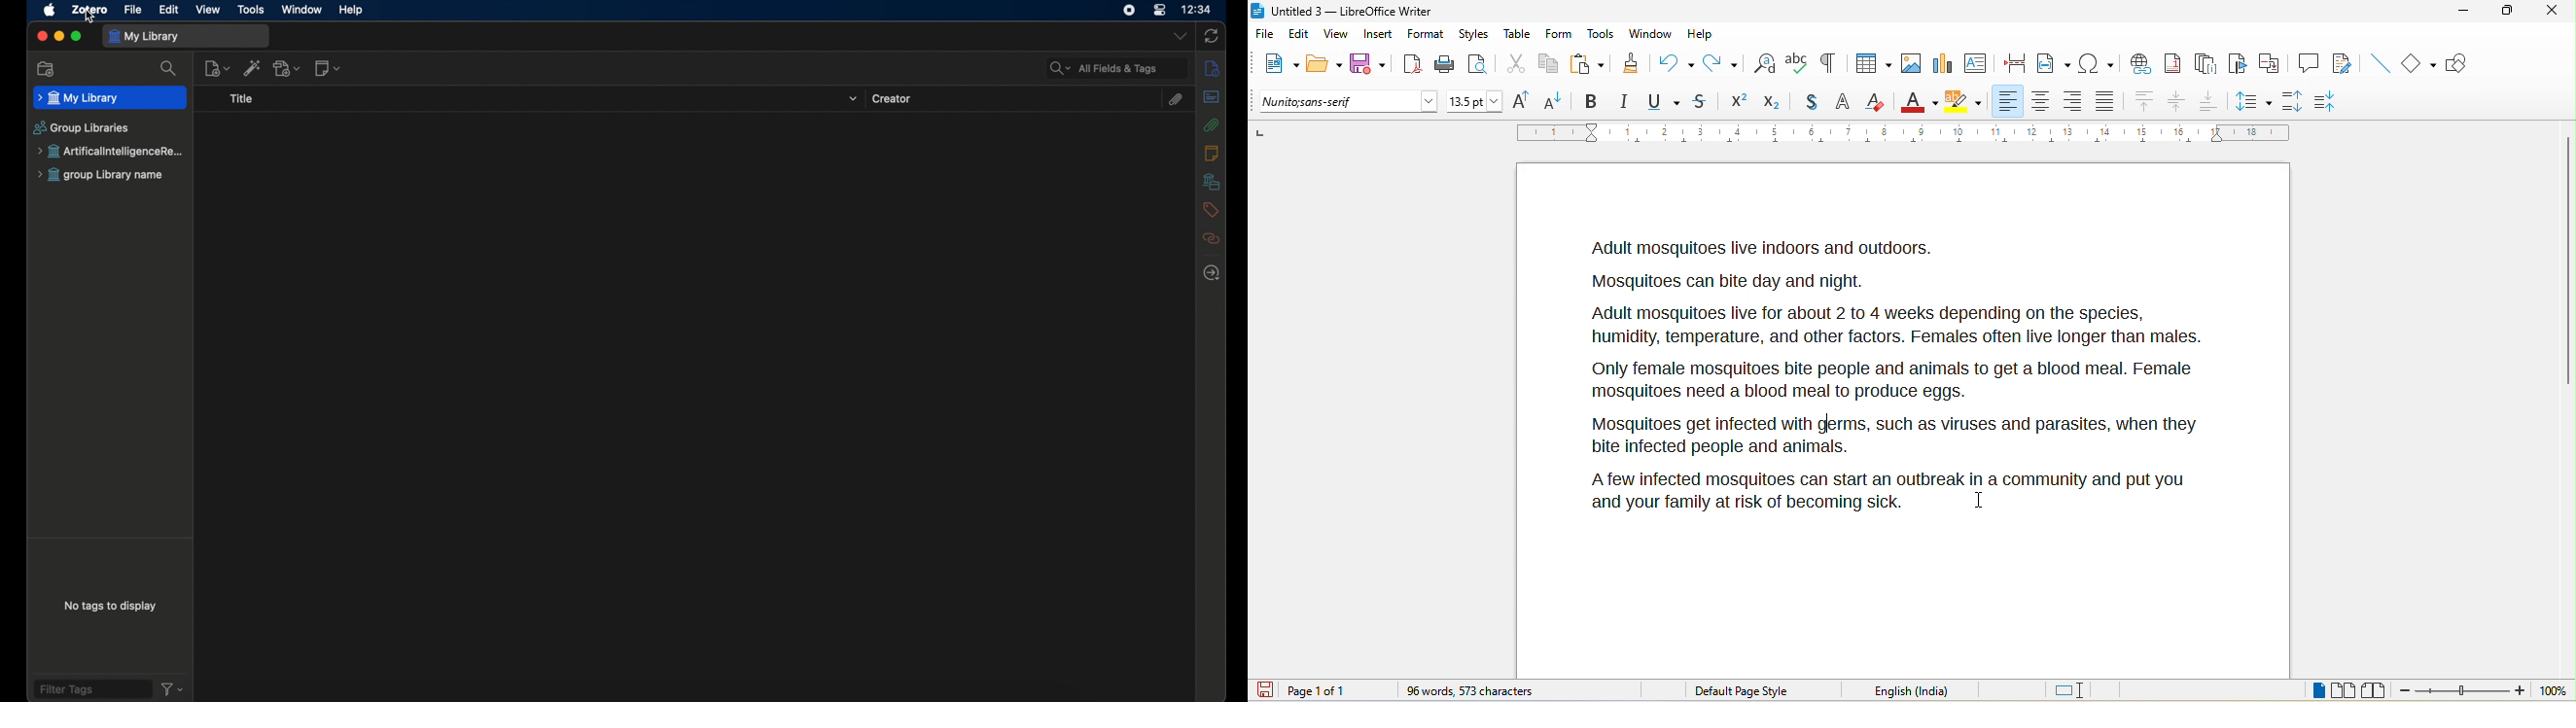  Describe the element at coordinates (2009, 101) in the screenshot. I see `align left` at that location.